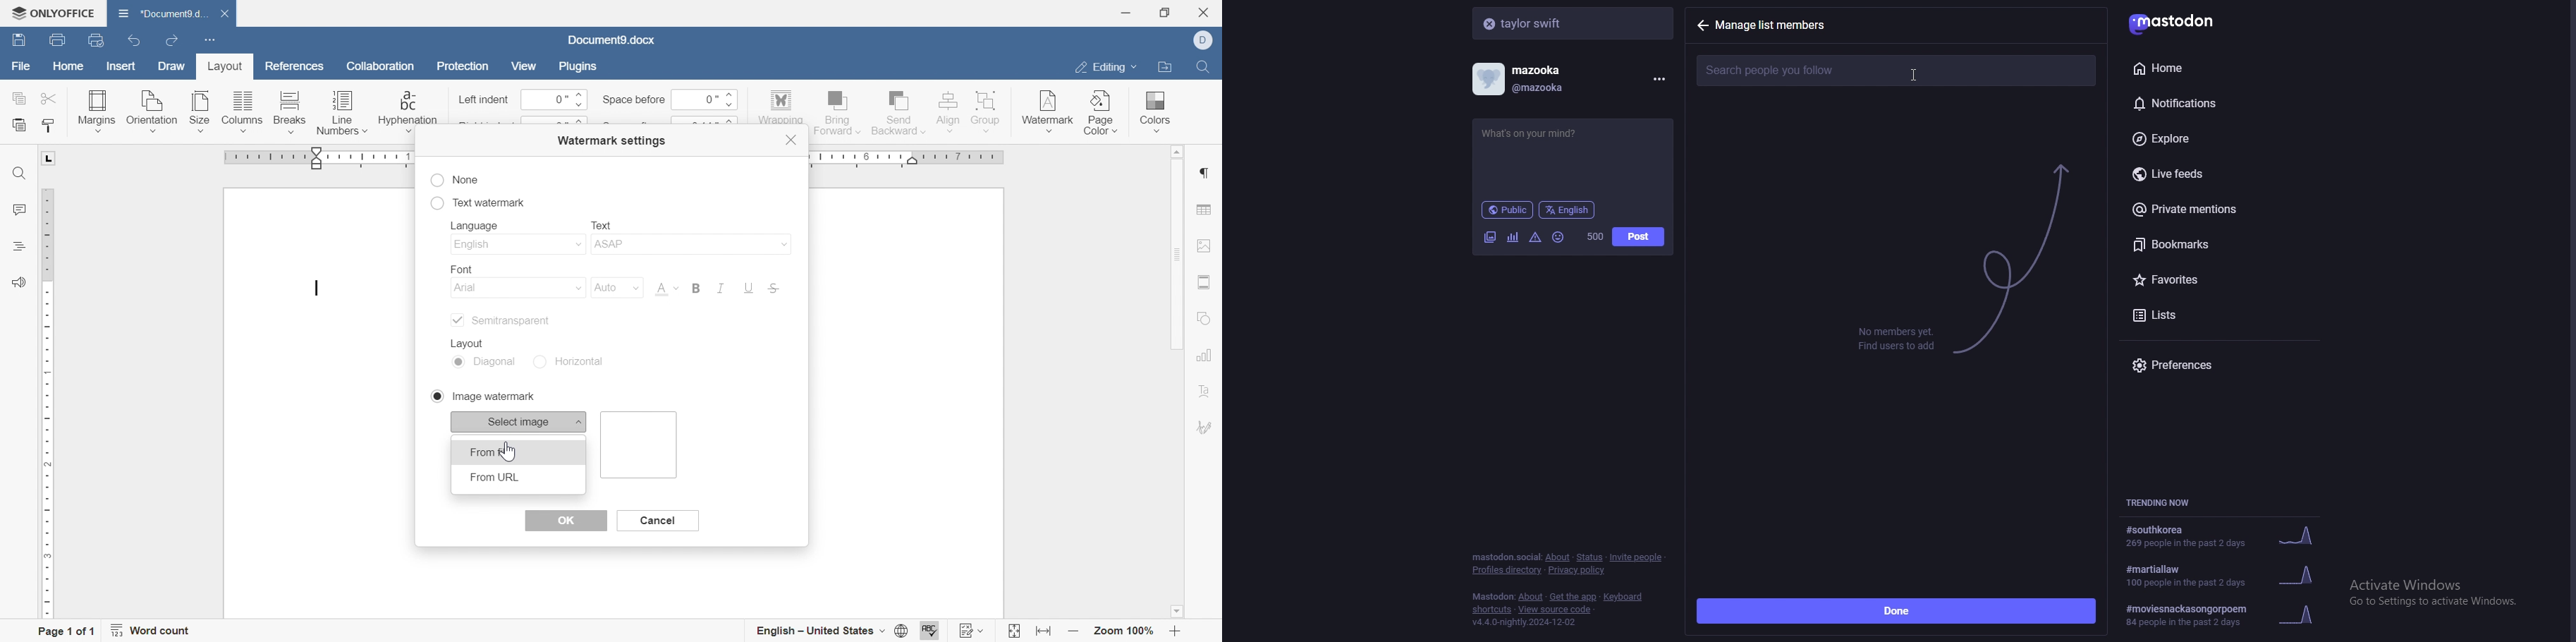  What do you see at coordinates (1202, 65) in the screenshot?
I see `find` at bounding box center [1202, 65].